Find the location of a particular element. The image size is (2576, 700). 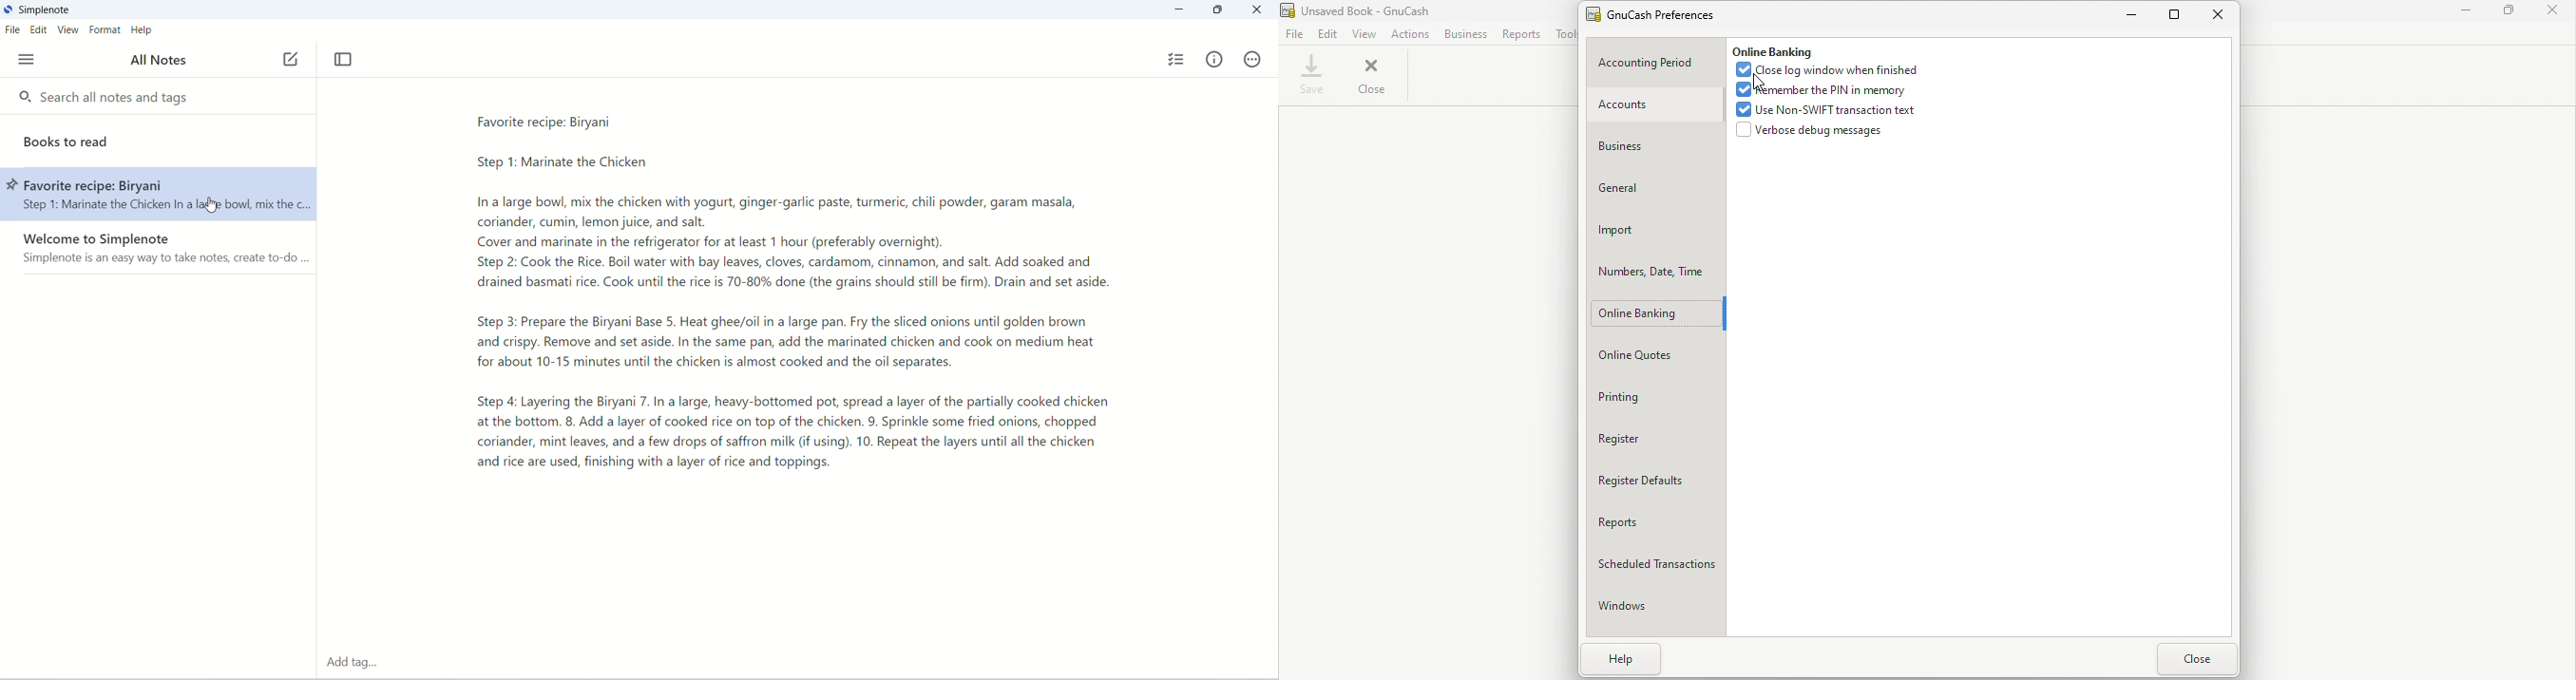

favorite recipe is located at coordinates (157, 193).